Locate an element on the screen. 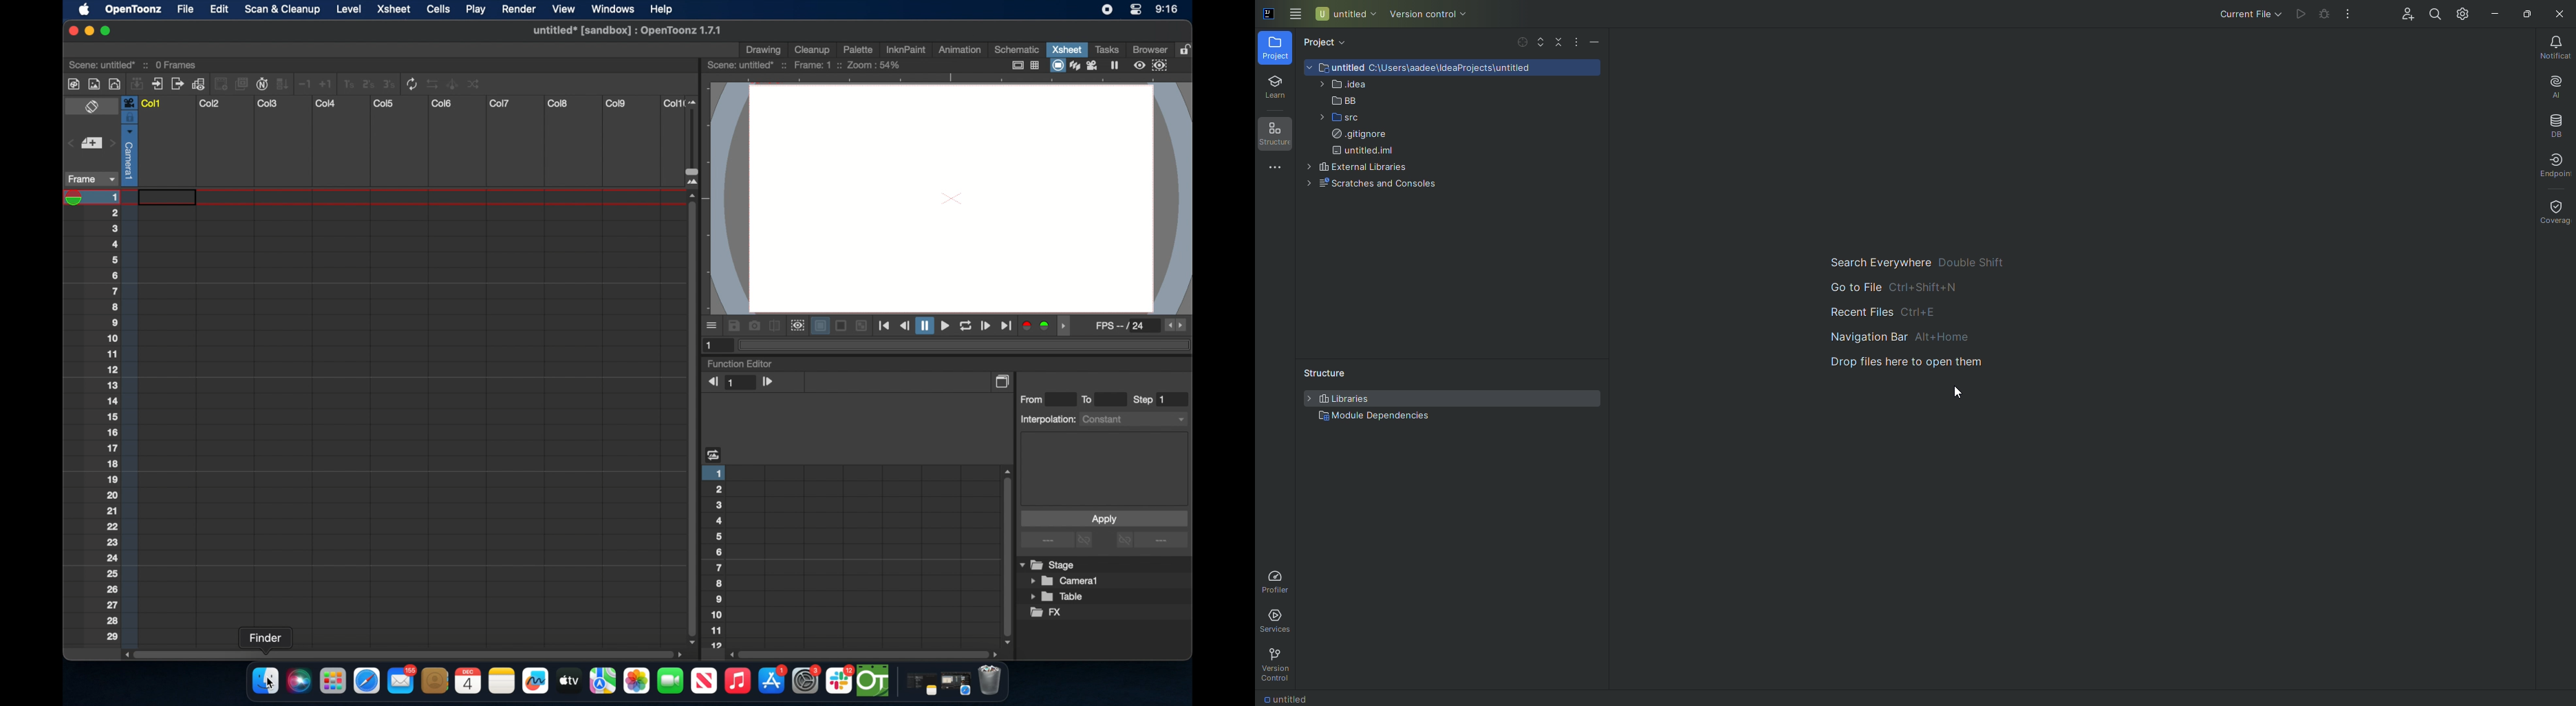  close is located at coordinates (71, 31).